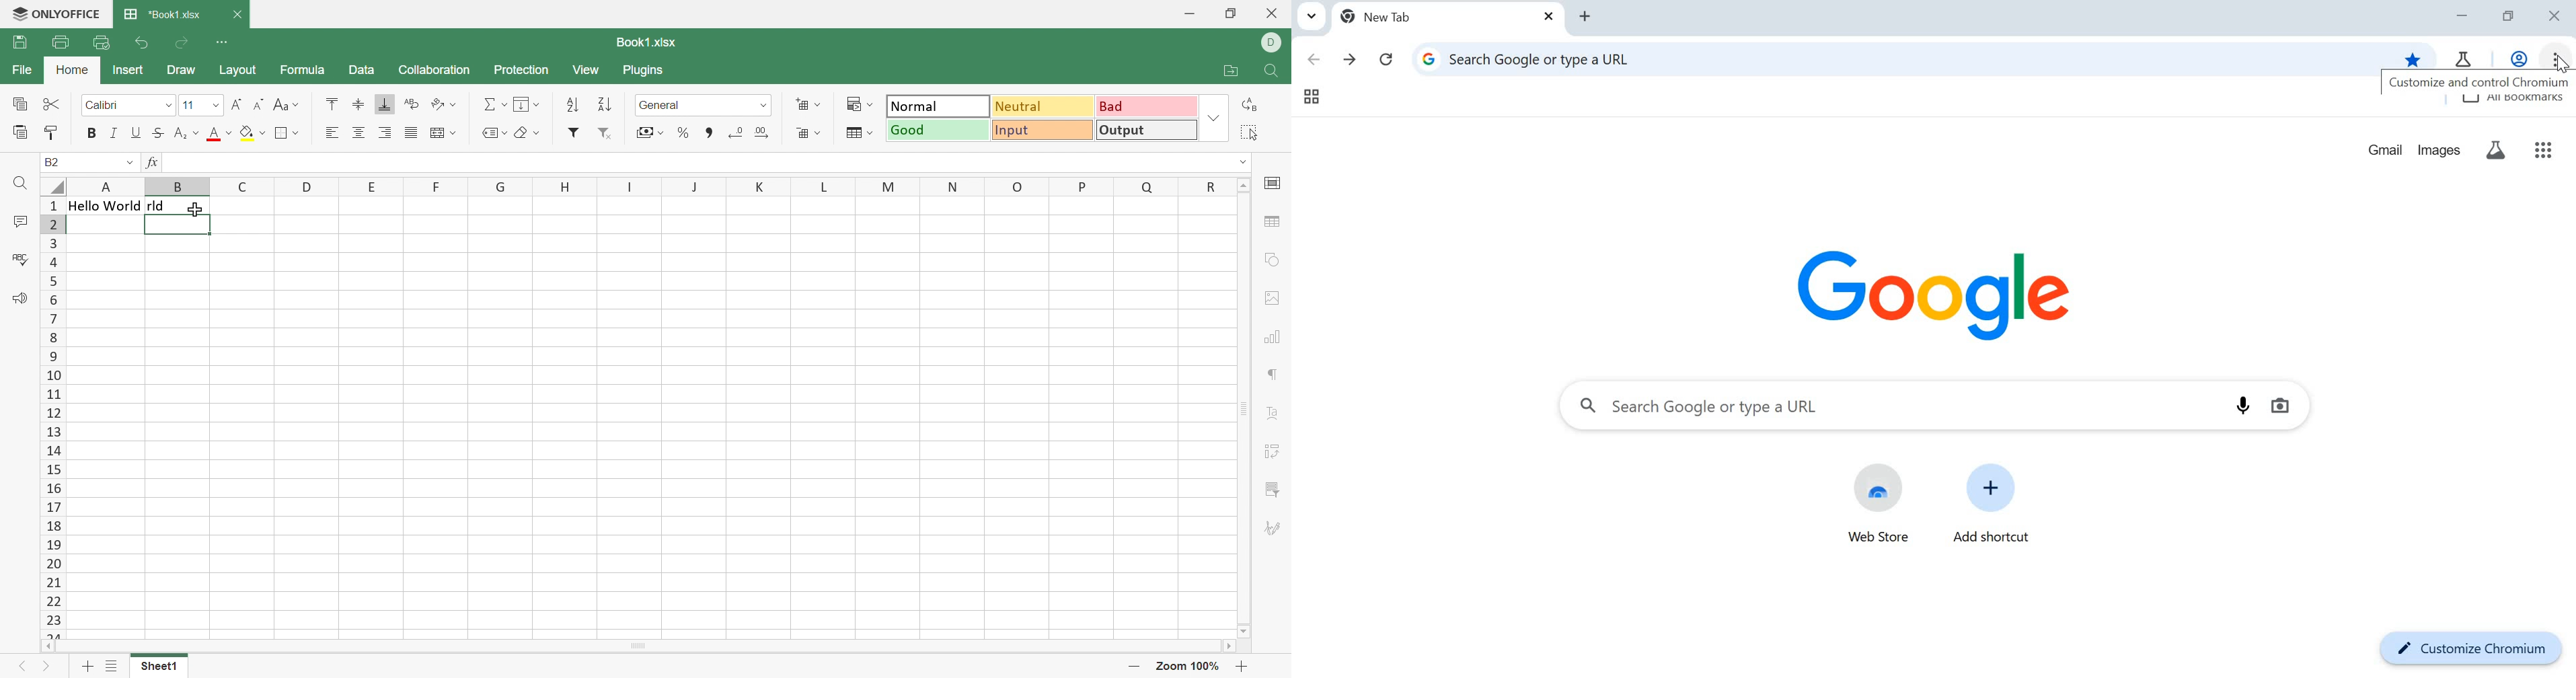 This screenshot has height=700, width=2576. Describe the element at coordinates (1273, 13) in the screenshot. I see `Close` at that location.